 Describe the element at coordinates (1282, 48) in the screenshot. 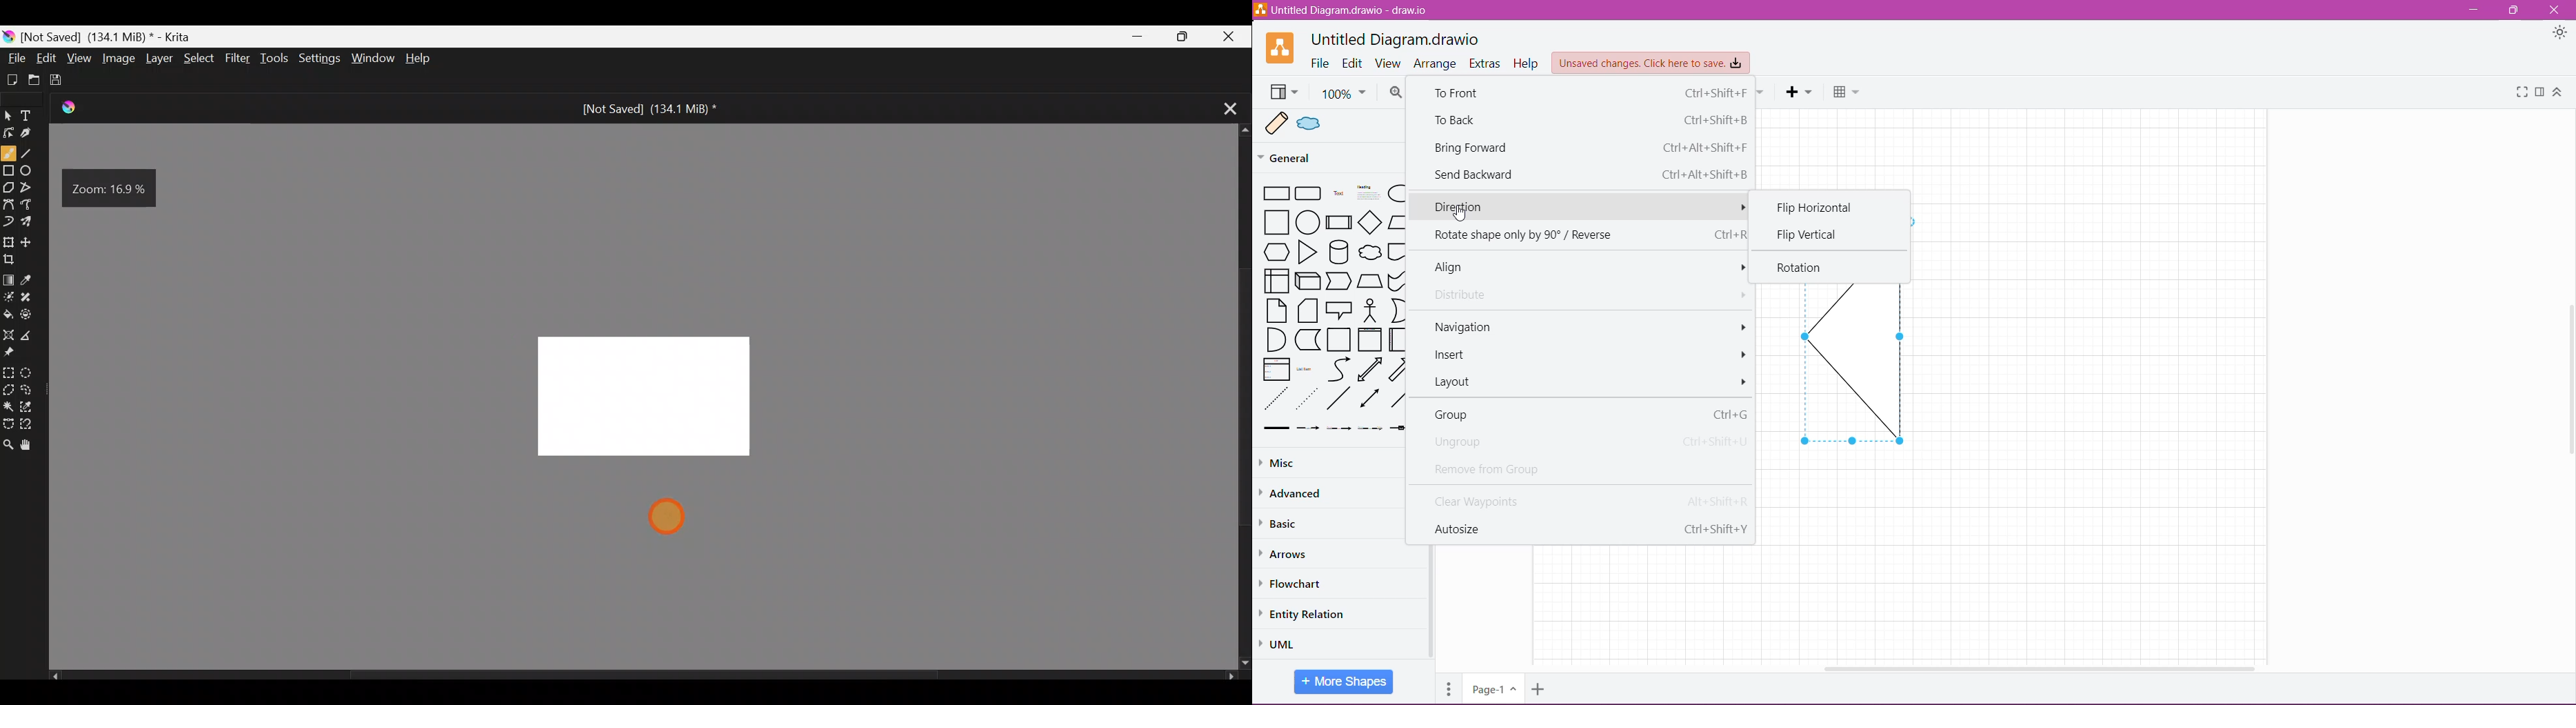

I see `Application Logo` at that location.